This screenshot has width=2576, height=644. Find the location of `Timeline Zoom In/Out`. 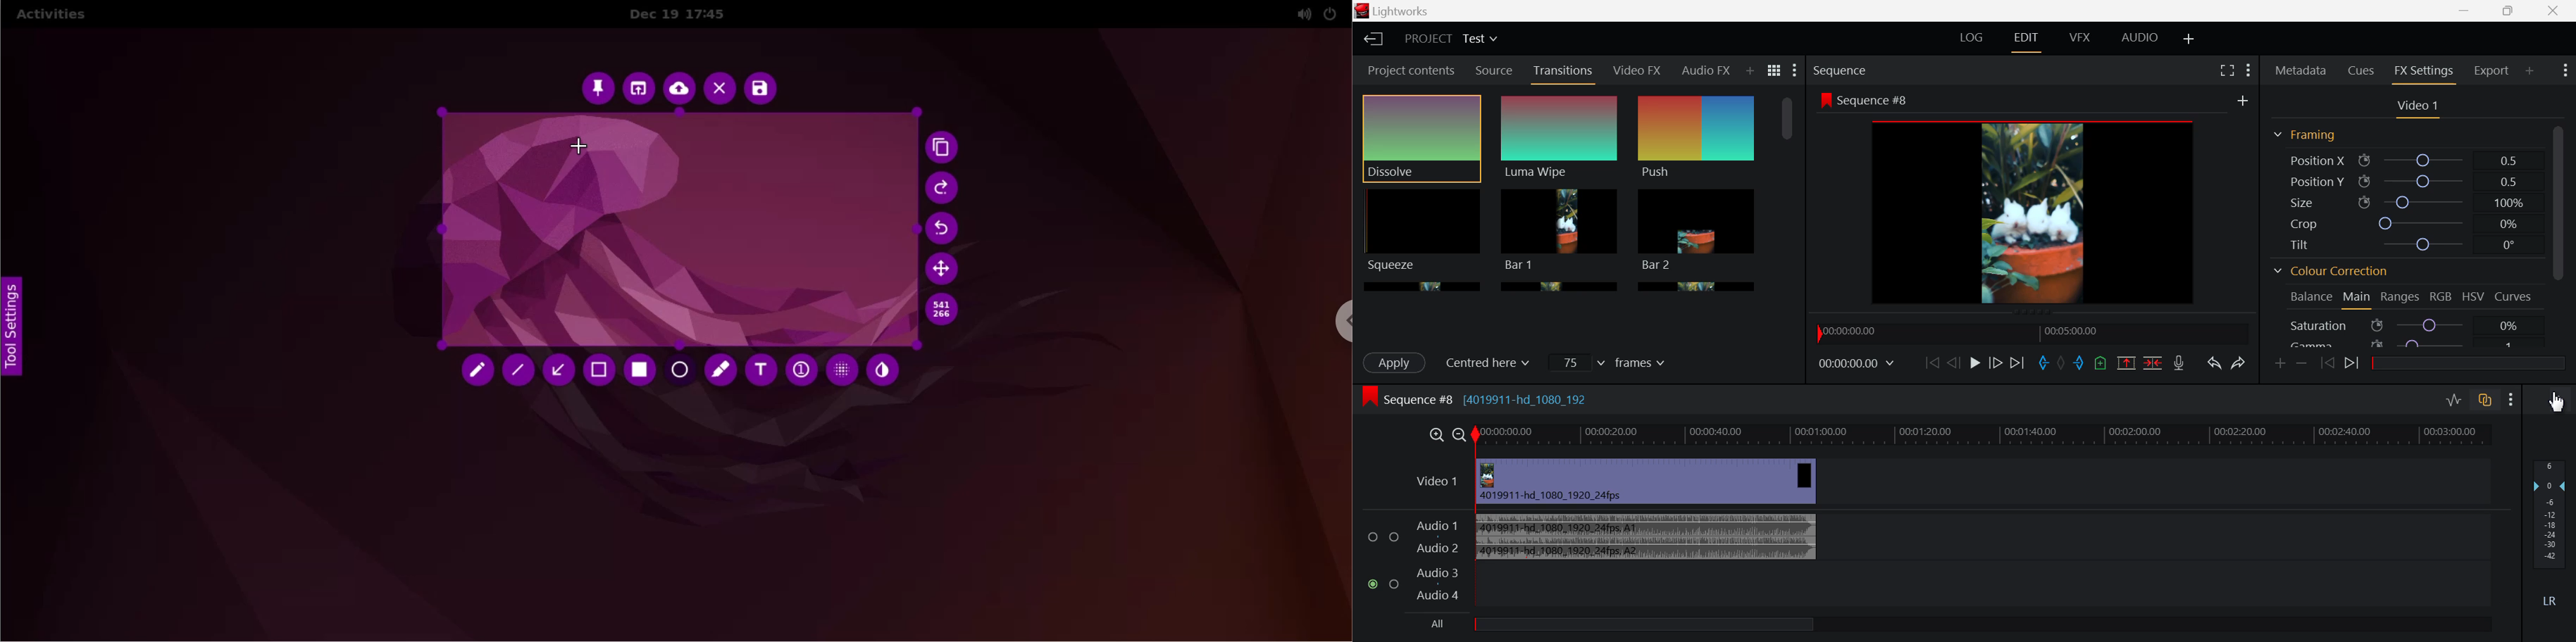

Timeline Zoom In/Out is located at coordinates (1445, 435).